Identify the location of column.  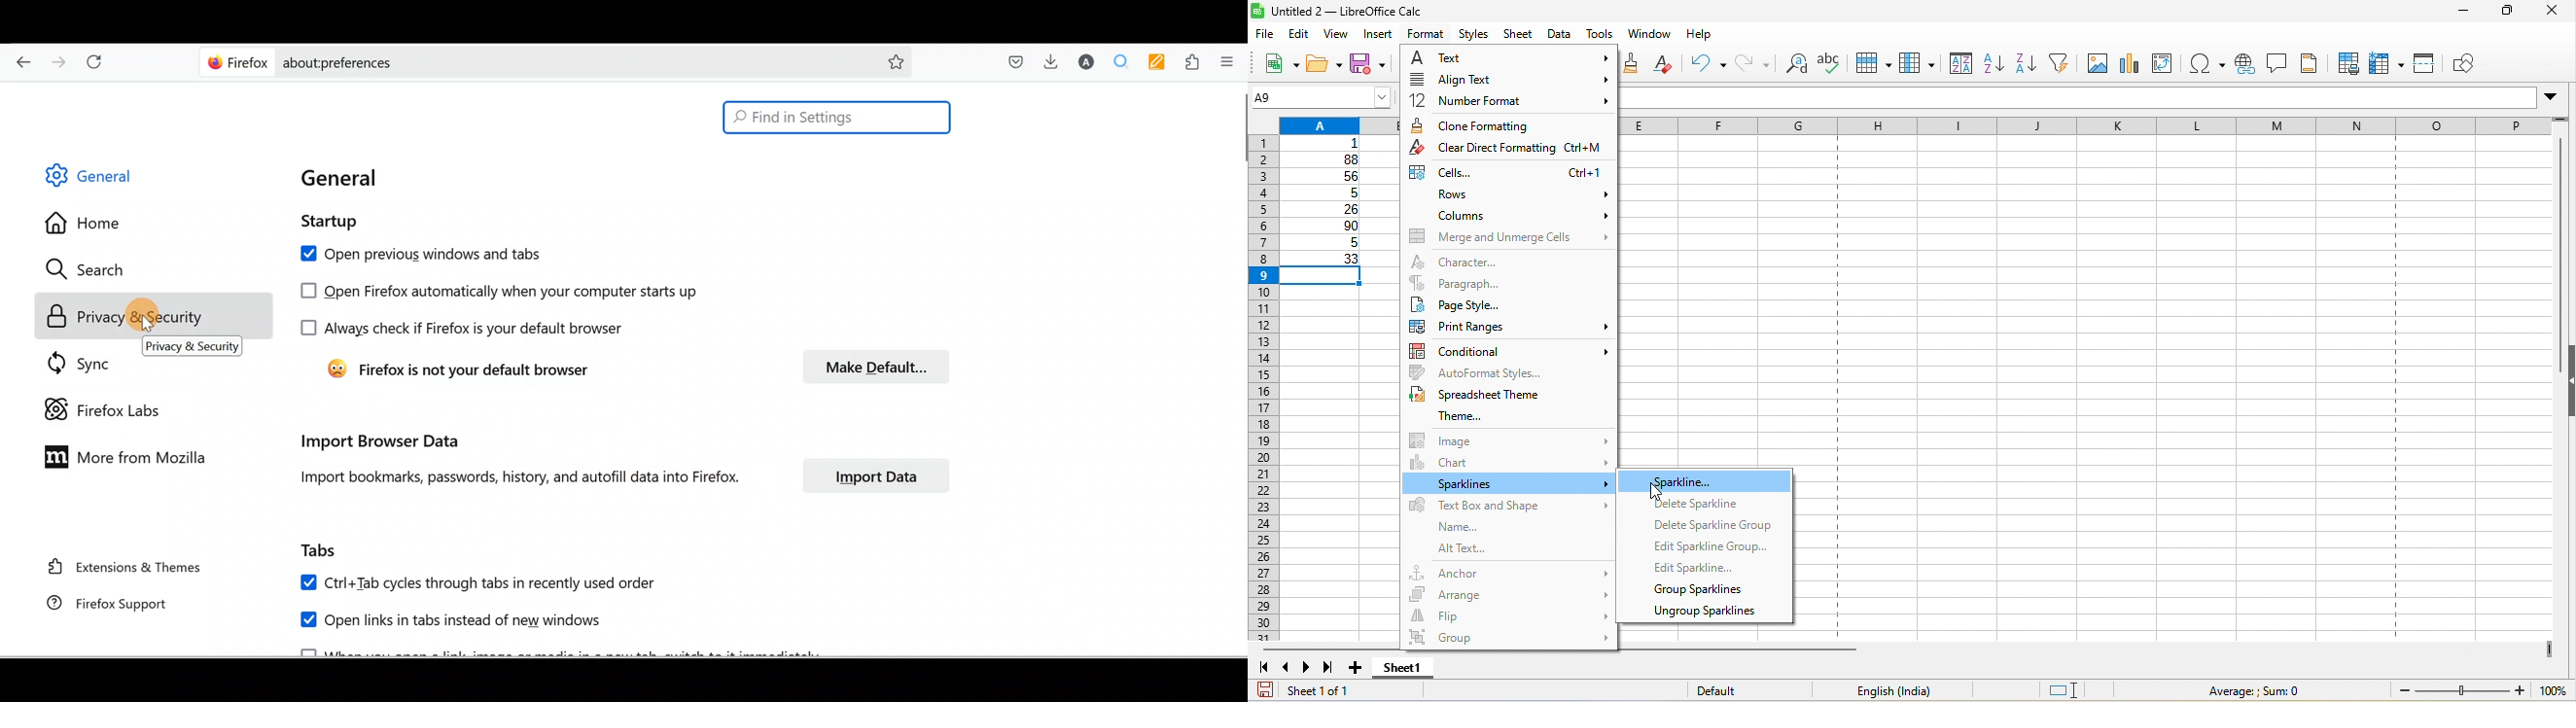
(1918, 65).